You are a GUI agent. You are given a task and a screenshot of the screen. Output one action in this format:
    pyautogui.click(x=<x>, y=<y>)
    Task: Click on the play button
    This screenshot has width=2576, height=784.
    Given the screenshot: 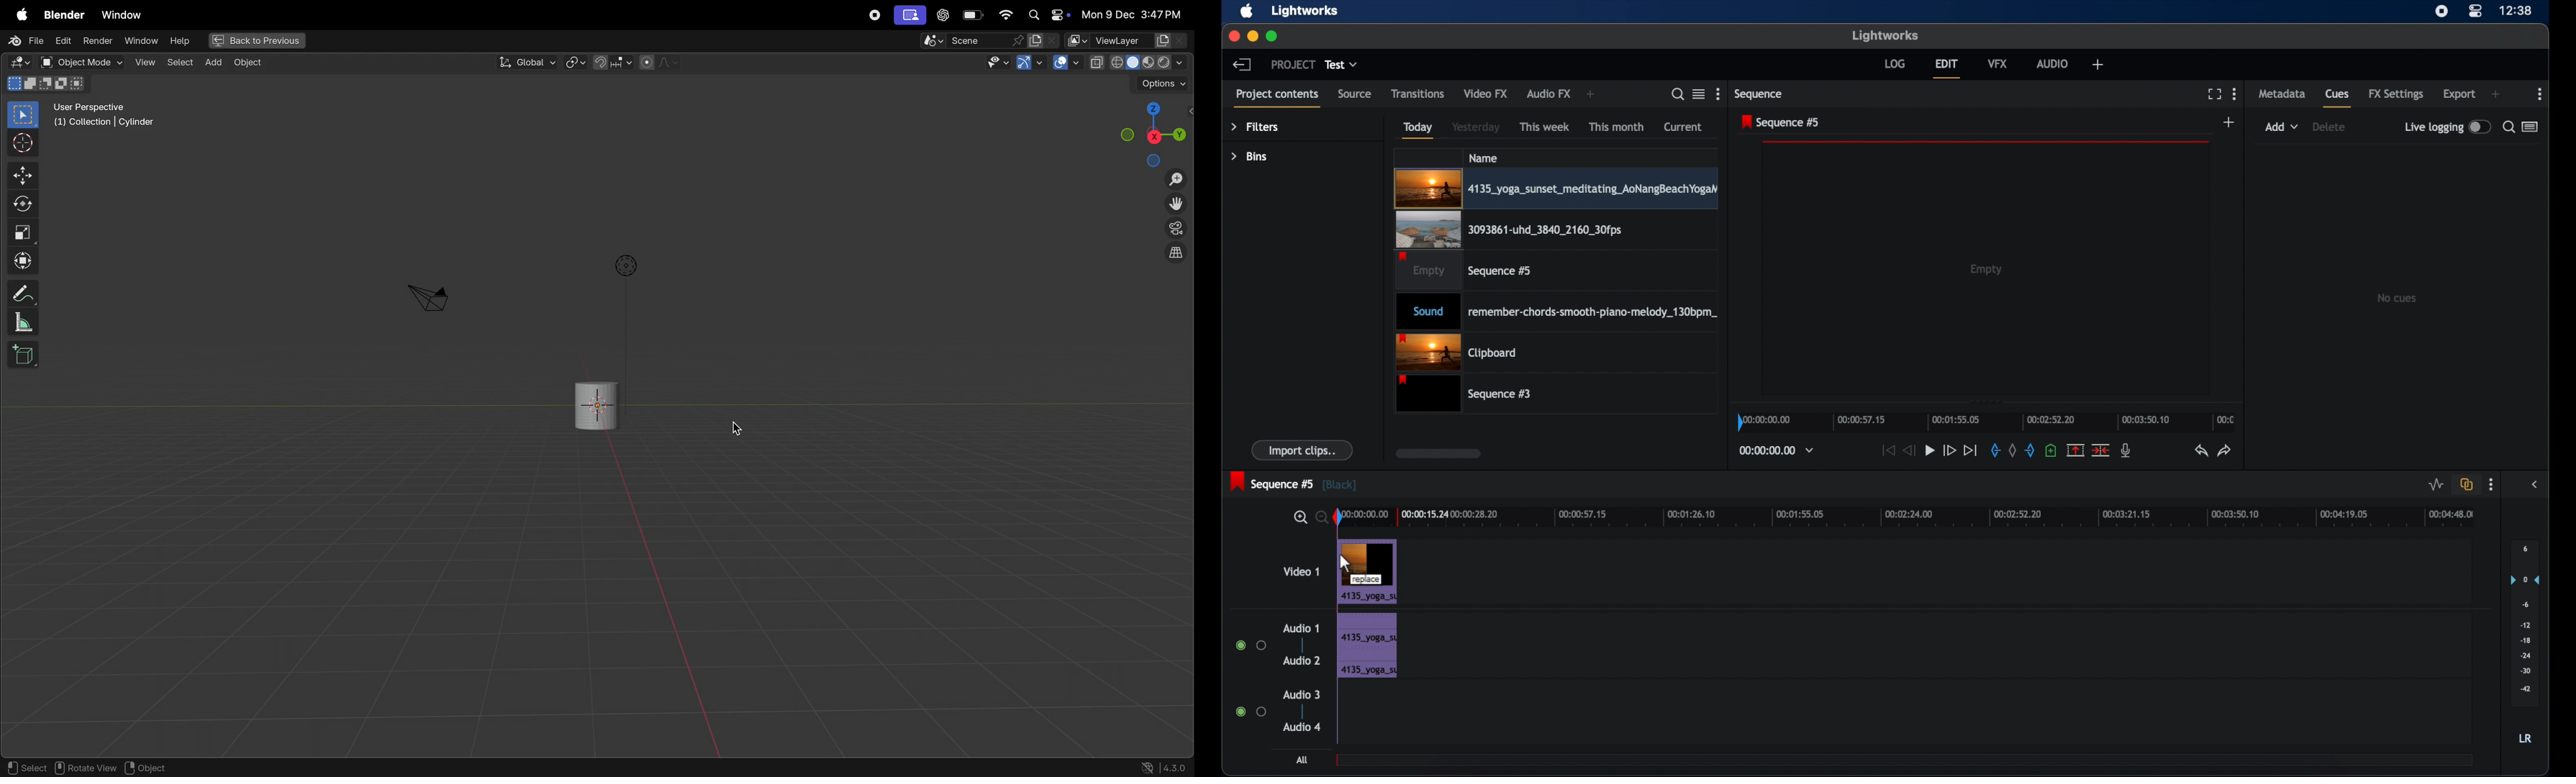 What is the action you would take?
    pyautogui.click(x=1930, y=450)
    